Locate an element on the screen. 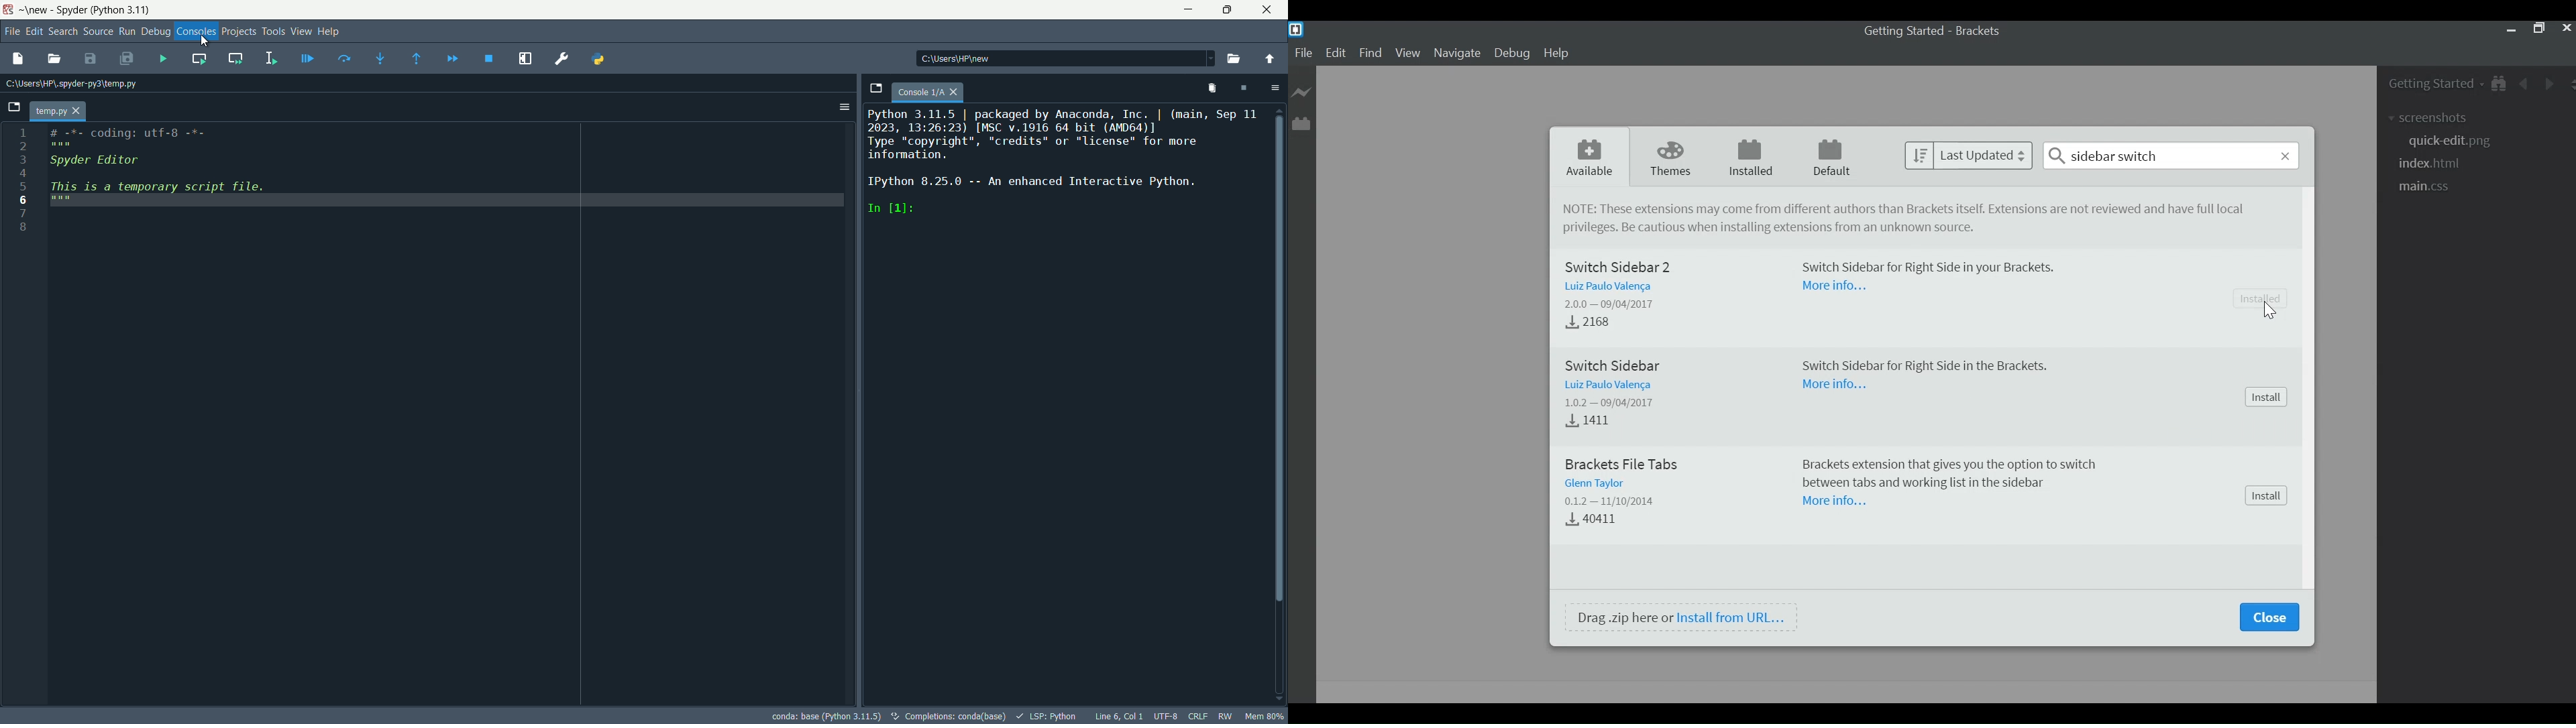 This screenshot has height=728, width=2576. cursor position is located at coordinates (1119, 716).